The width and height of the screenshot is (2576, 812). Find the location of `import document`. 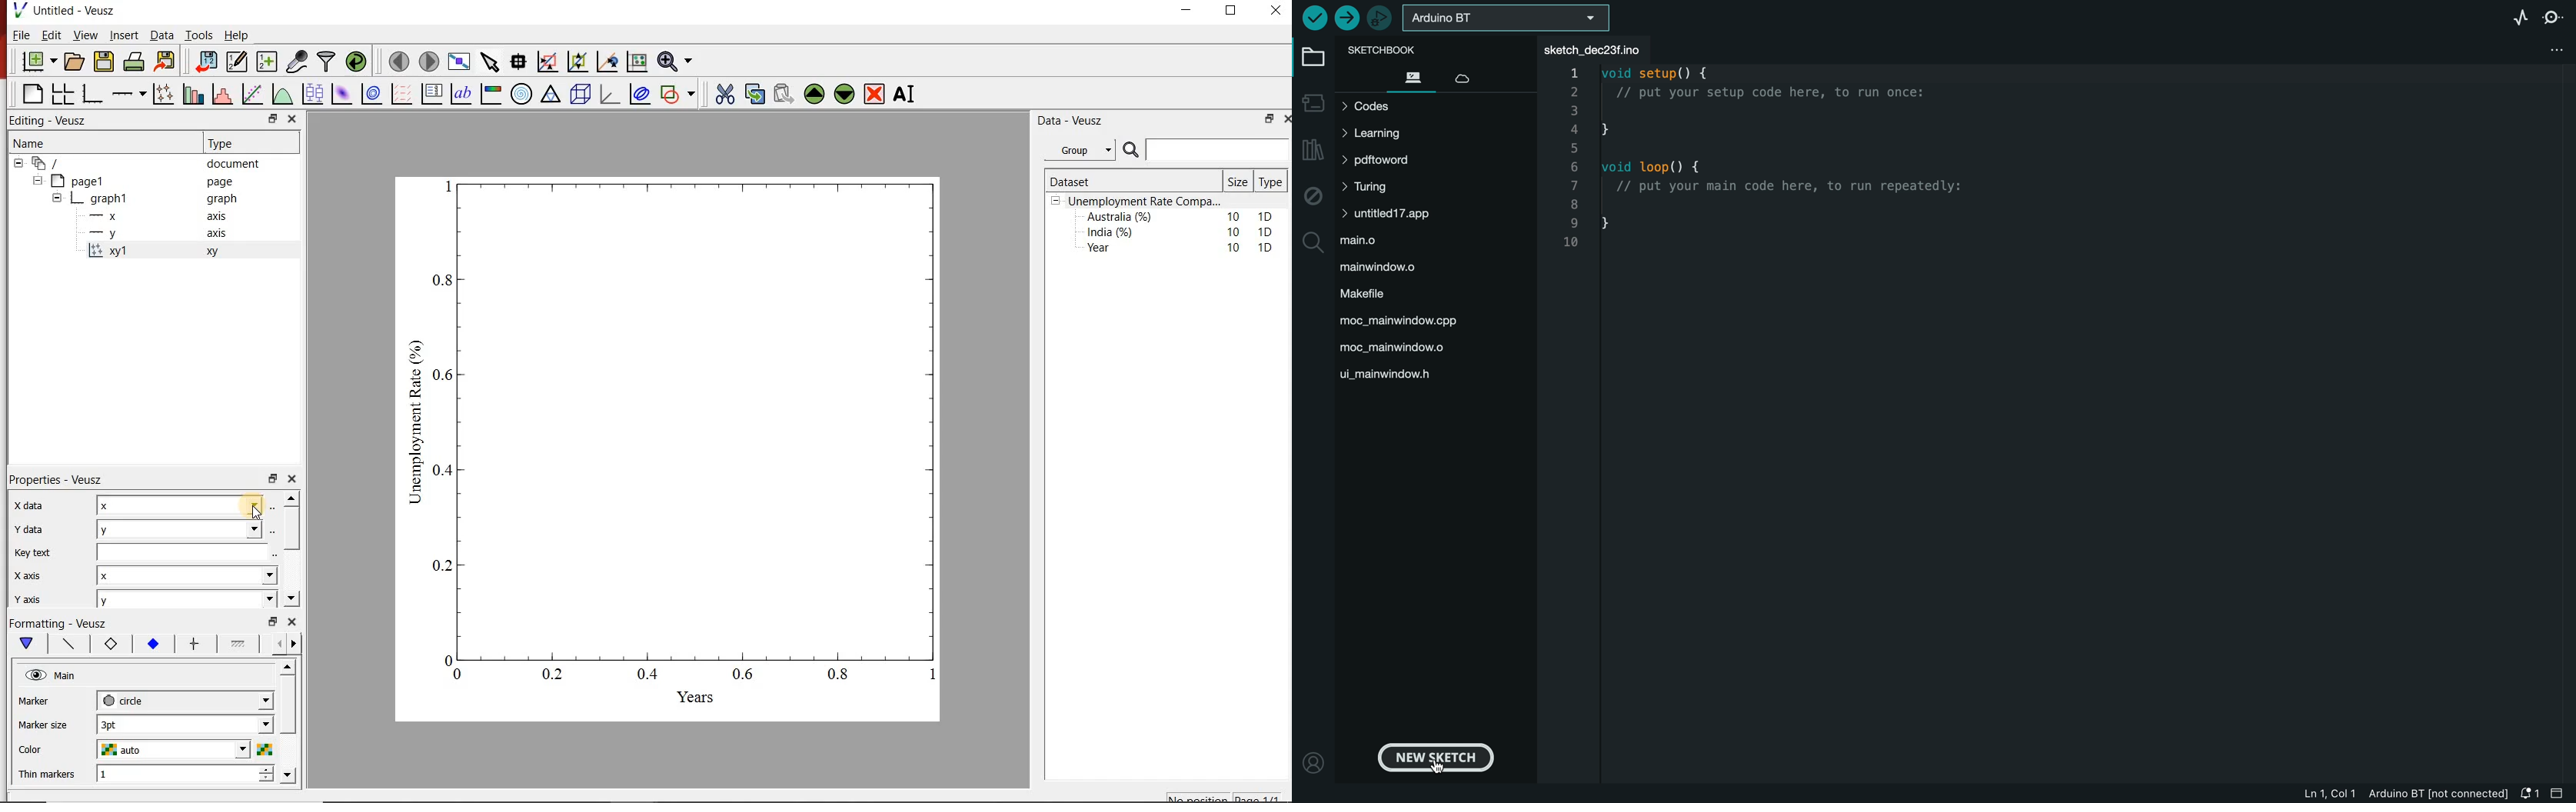

import document is located at coordinates (208, 60).